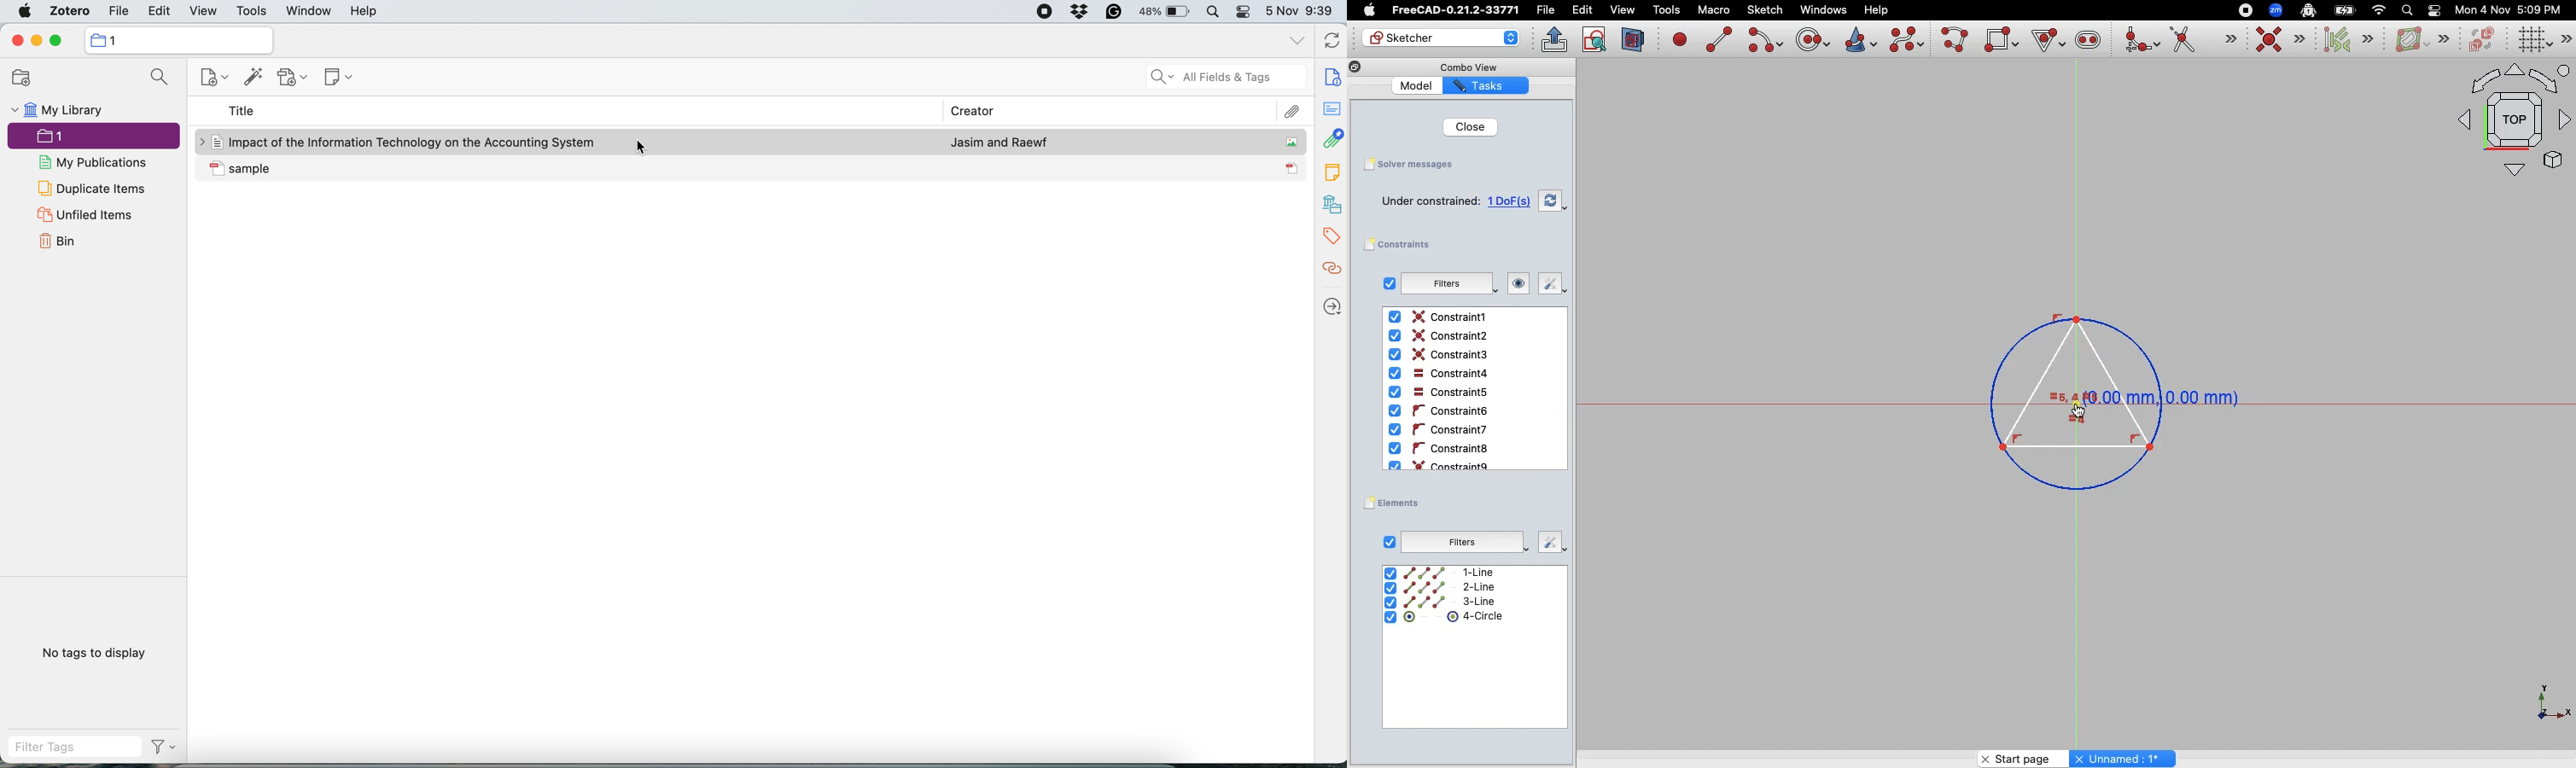 This screenshot has height=784, width=2576. I want to click on Toggle, so click(2434, 10).